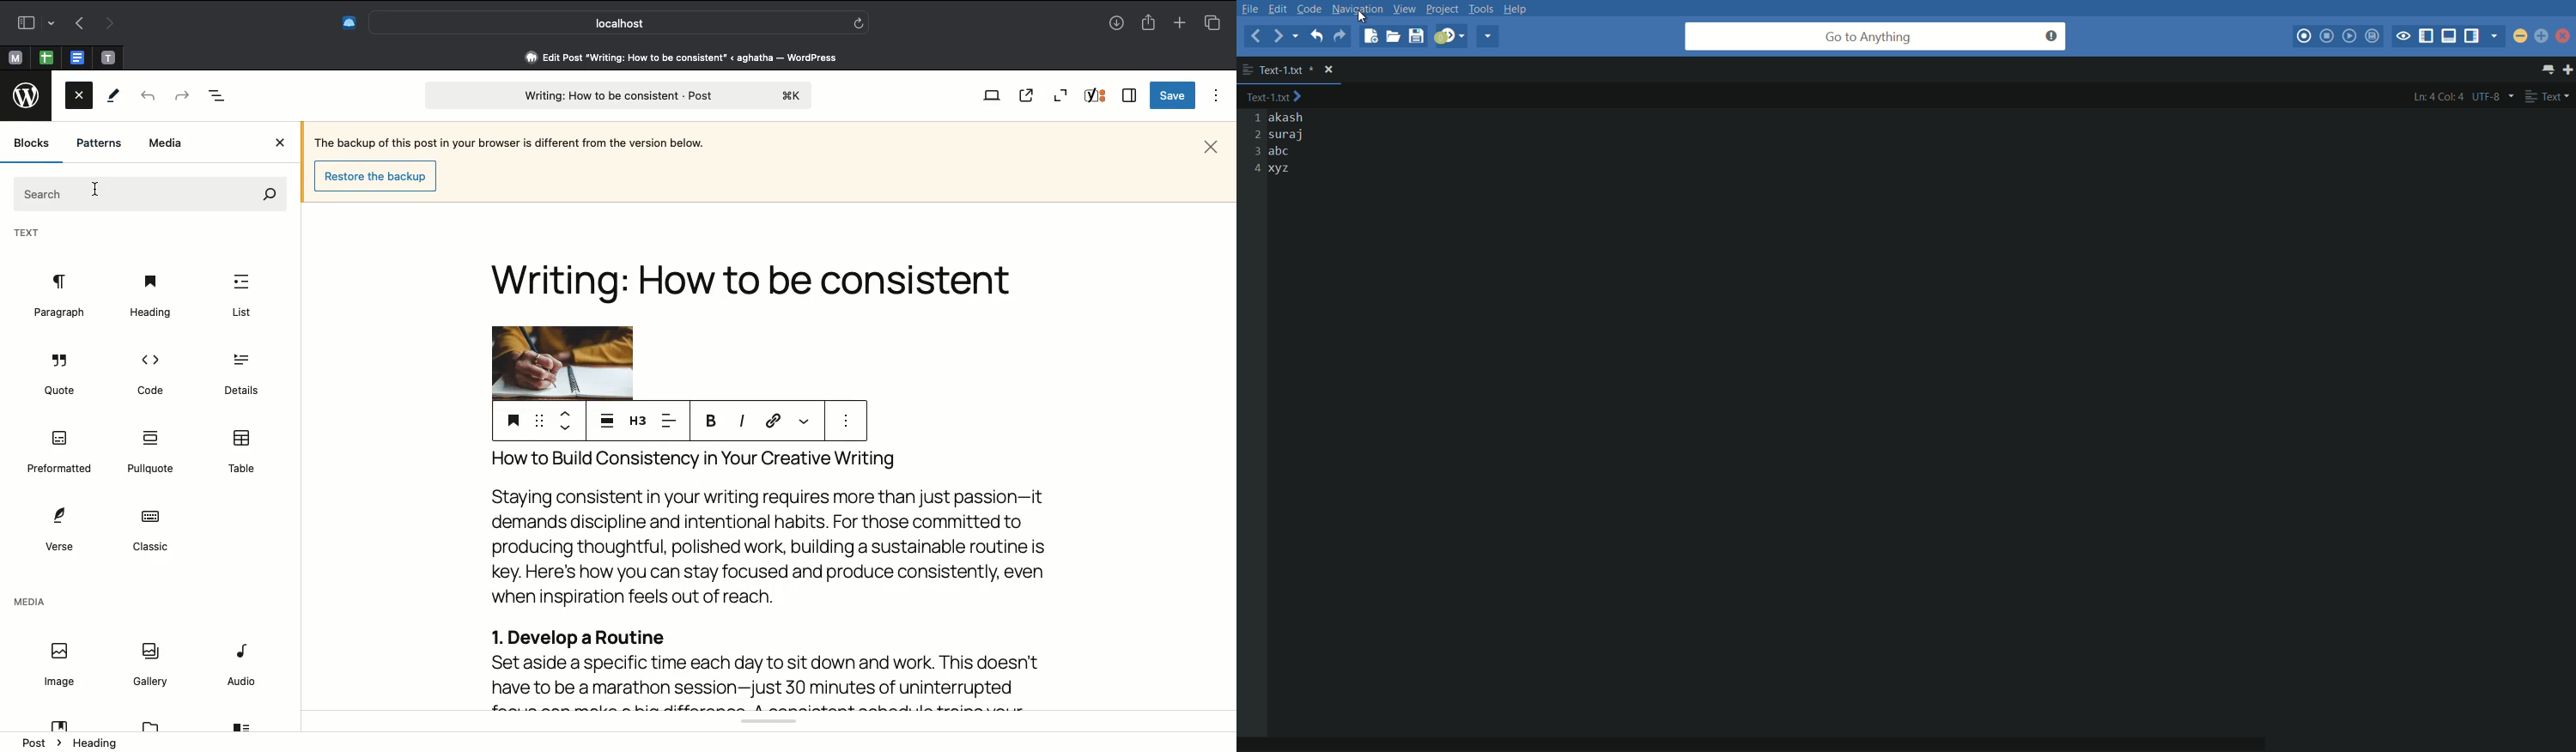  What do you see at coordinates (672, 420) in the screenshot?
I see `Align` at bounding box center [672, 420].